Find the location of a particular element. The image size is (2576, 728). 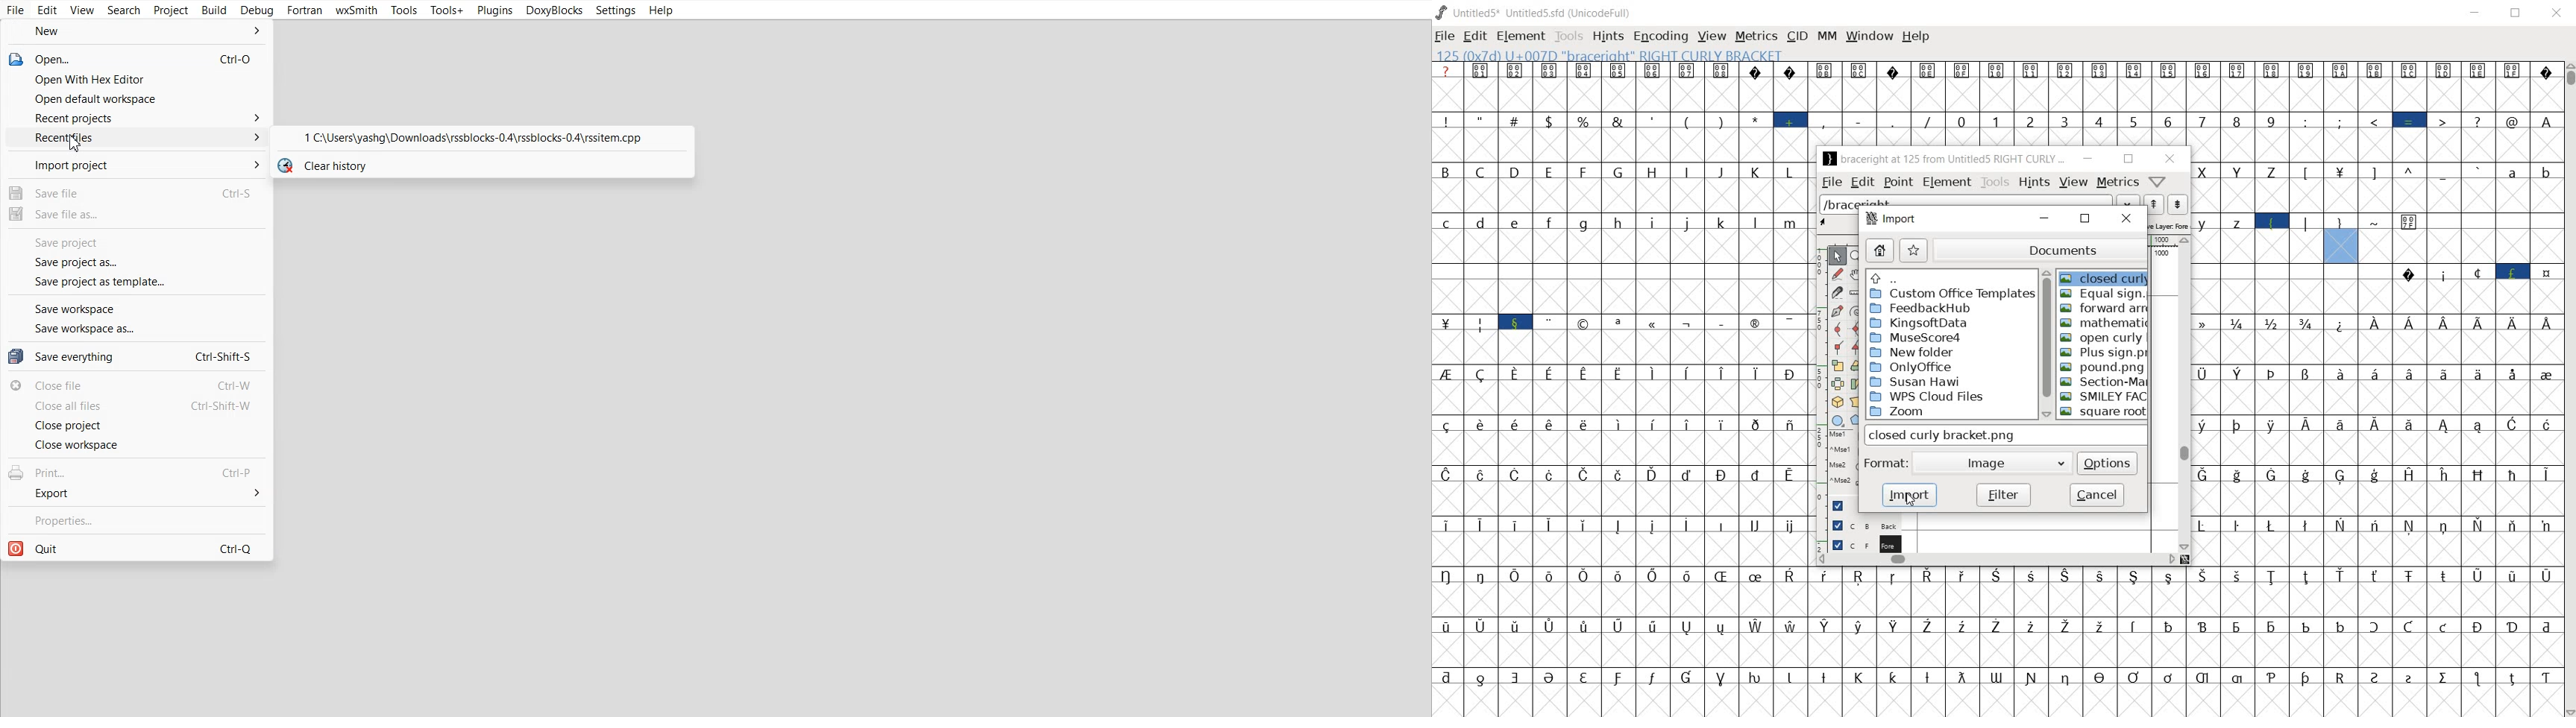

Save project as is located at coordinates (137, 262).